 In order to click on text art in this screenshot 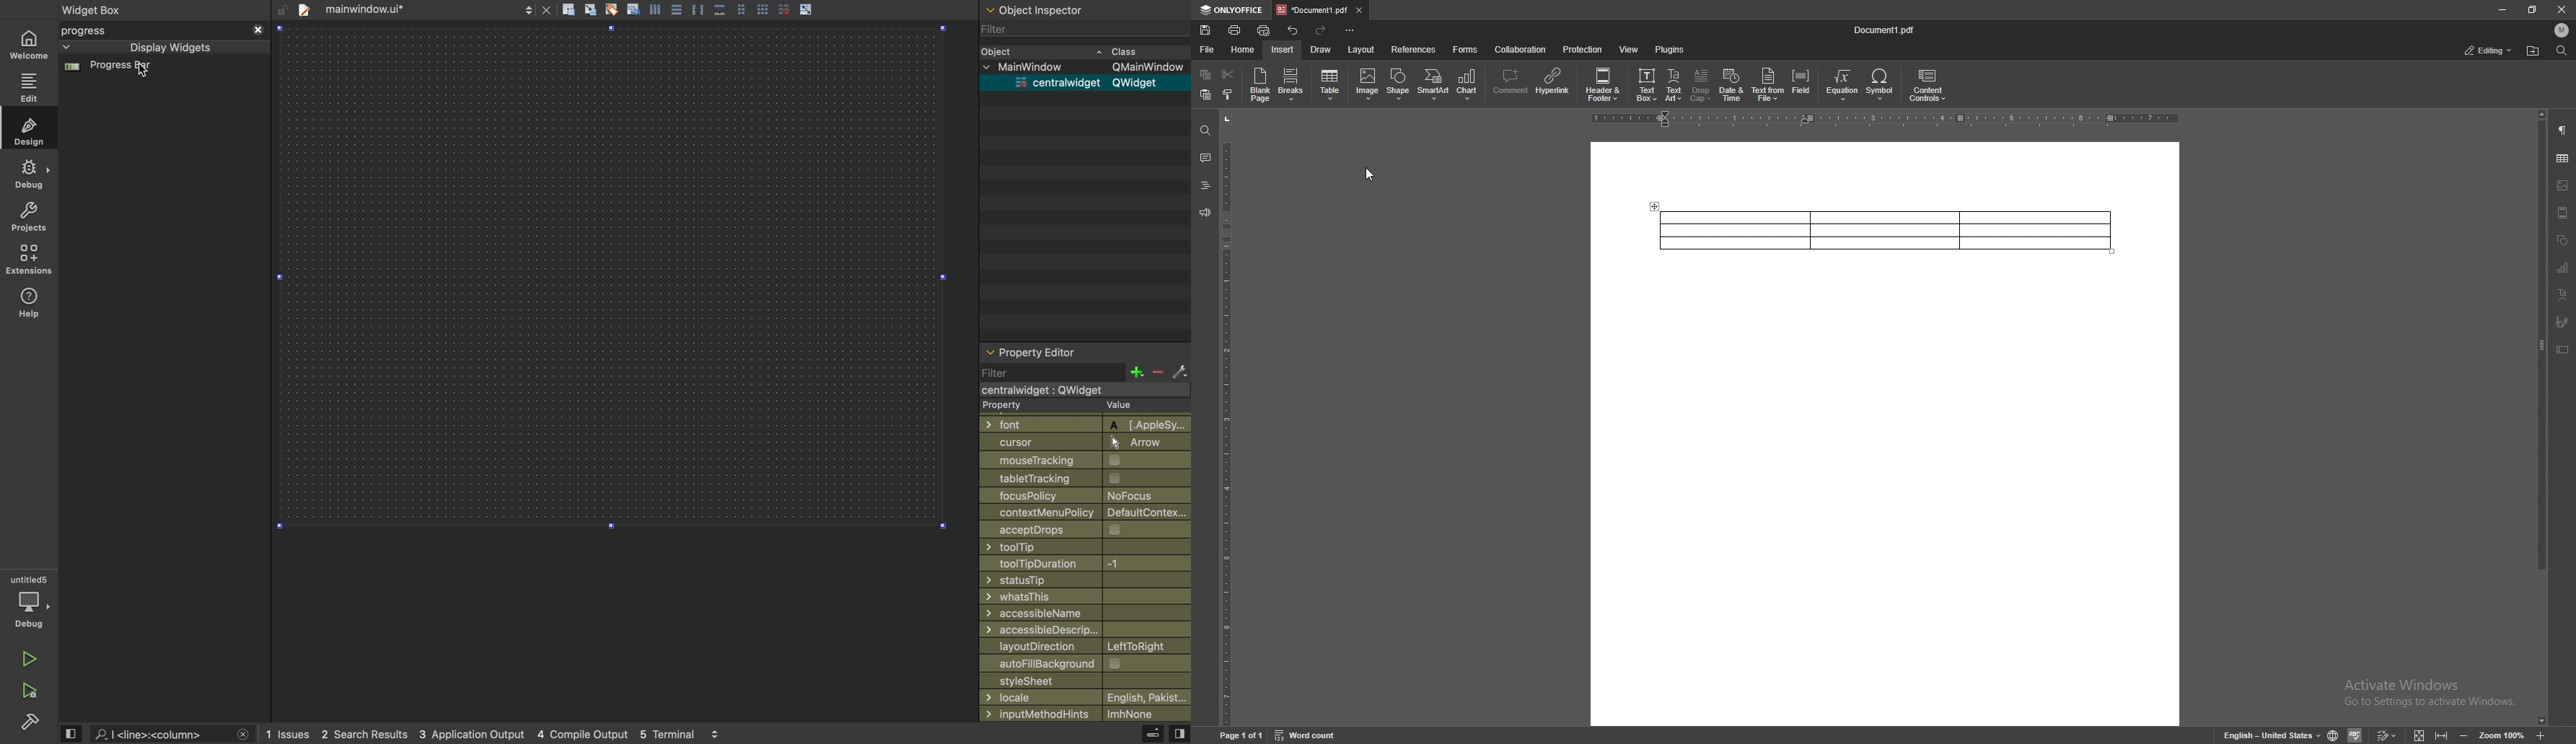, I will do `click(2564, 295)`.